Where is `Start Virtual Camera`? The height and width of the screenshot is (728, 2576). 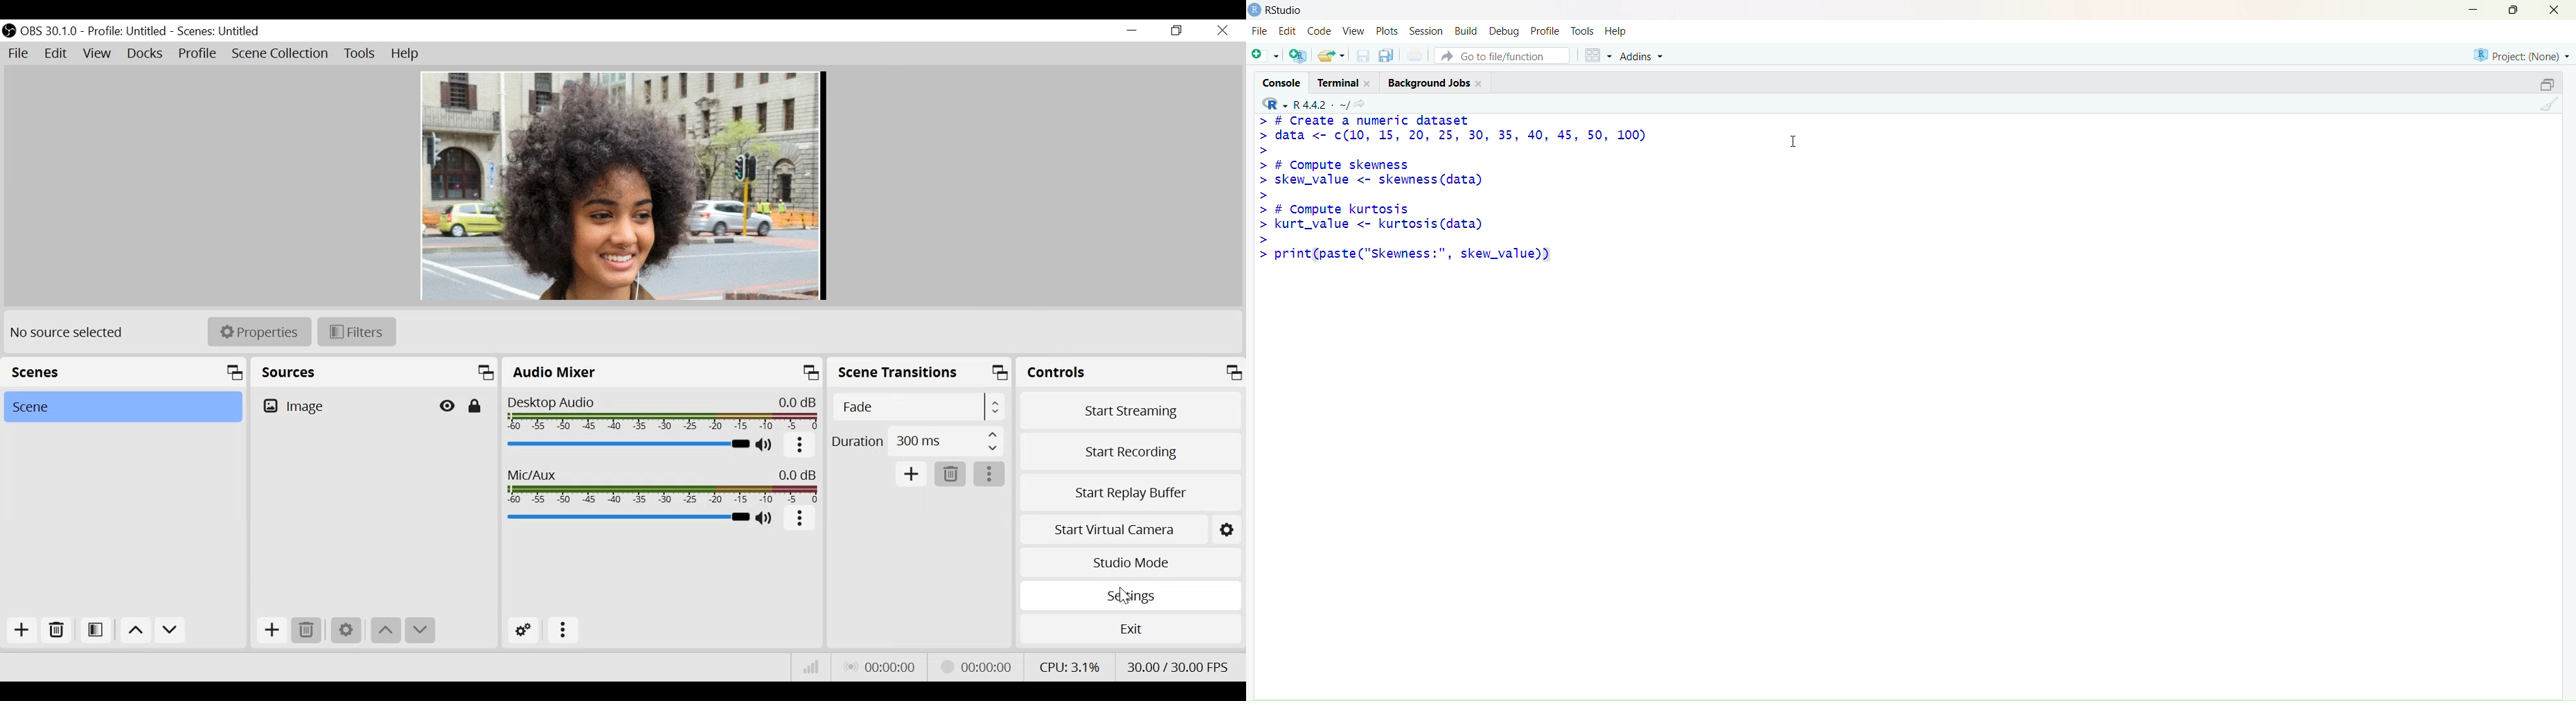
Start Virtual Camera is located at coordinates (1112, 528).